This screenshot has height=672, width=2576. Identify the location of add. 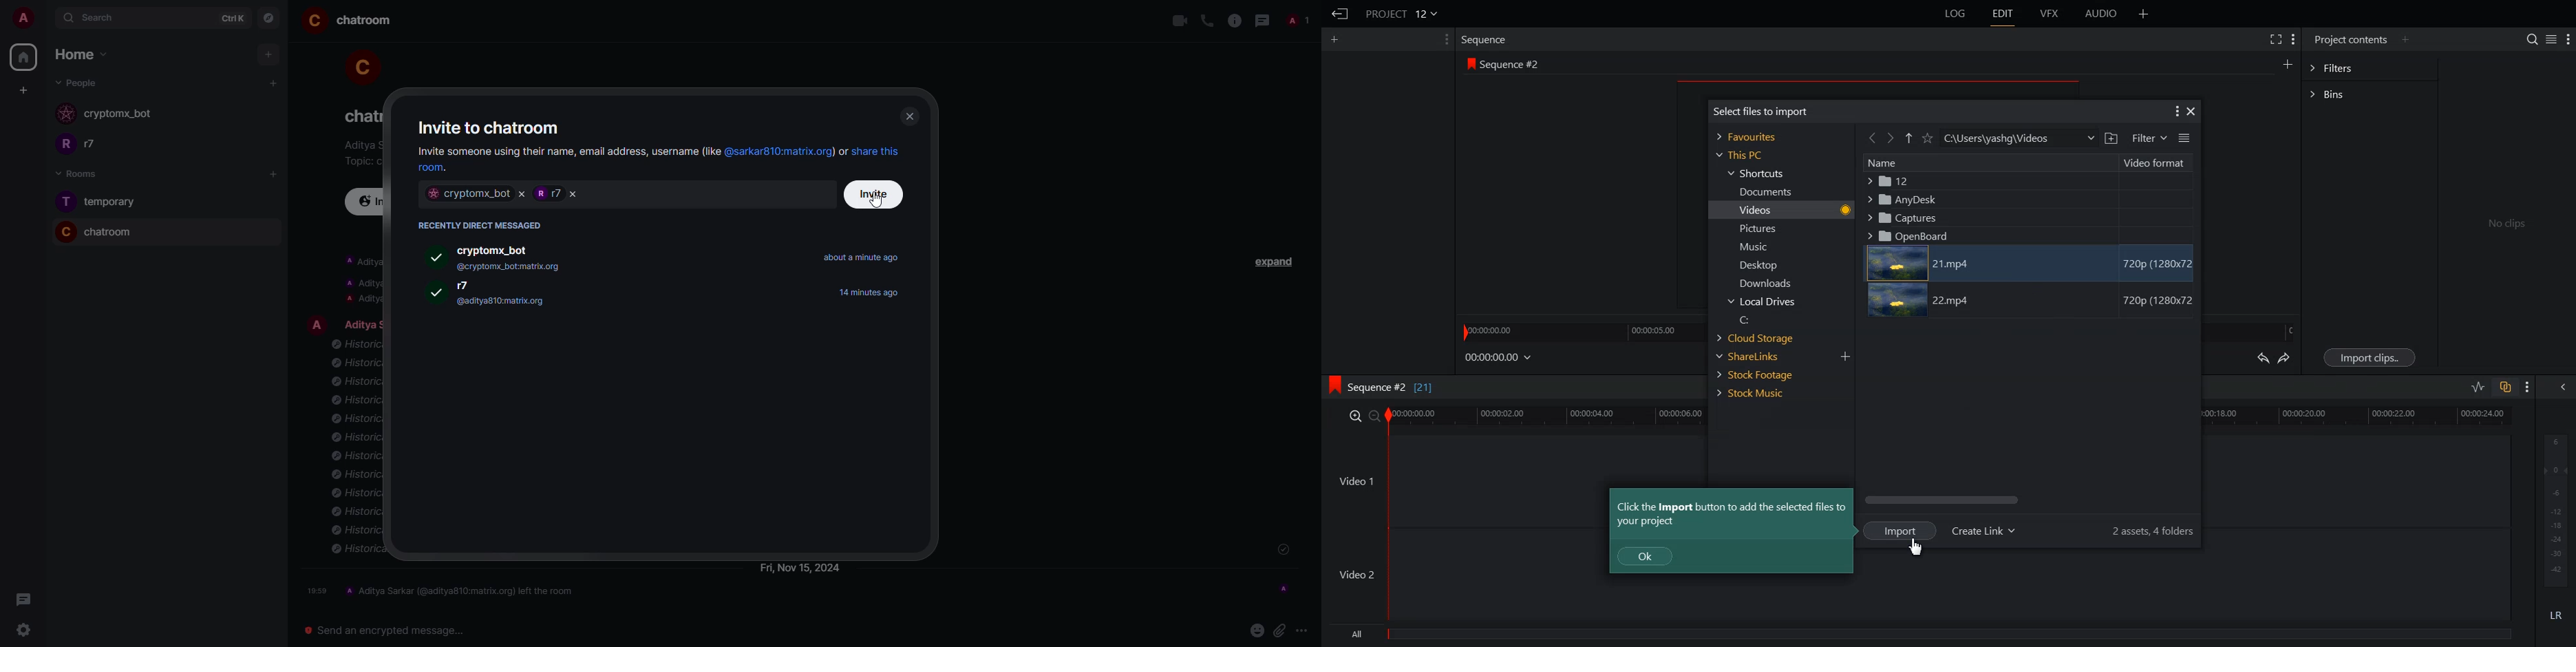
(268, 54).